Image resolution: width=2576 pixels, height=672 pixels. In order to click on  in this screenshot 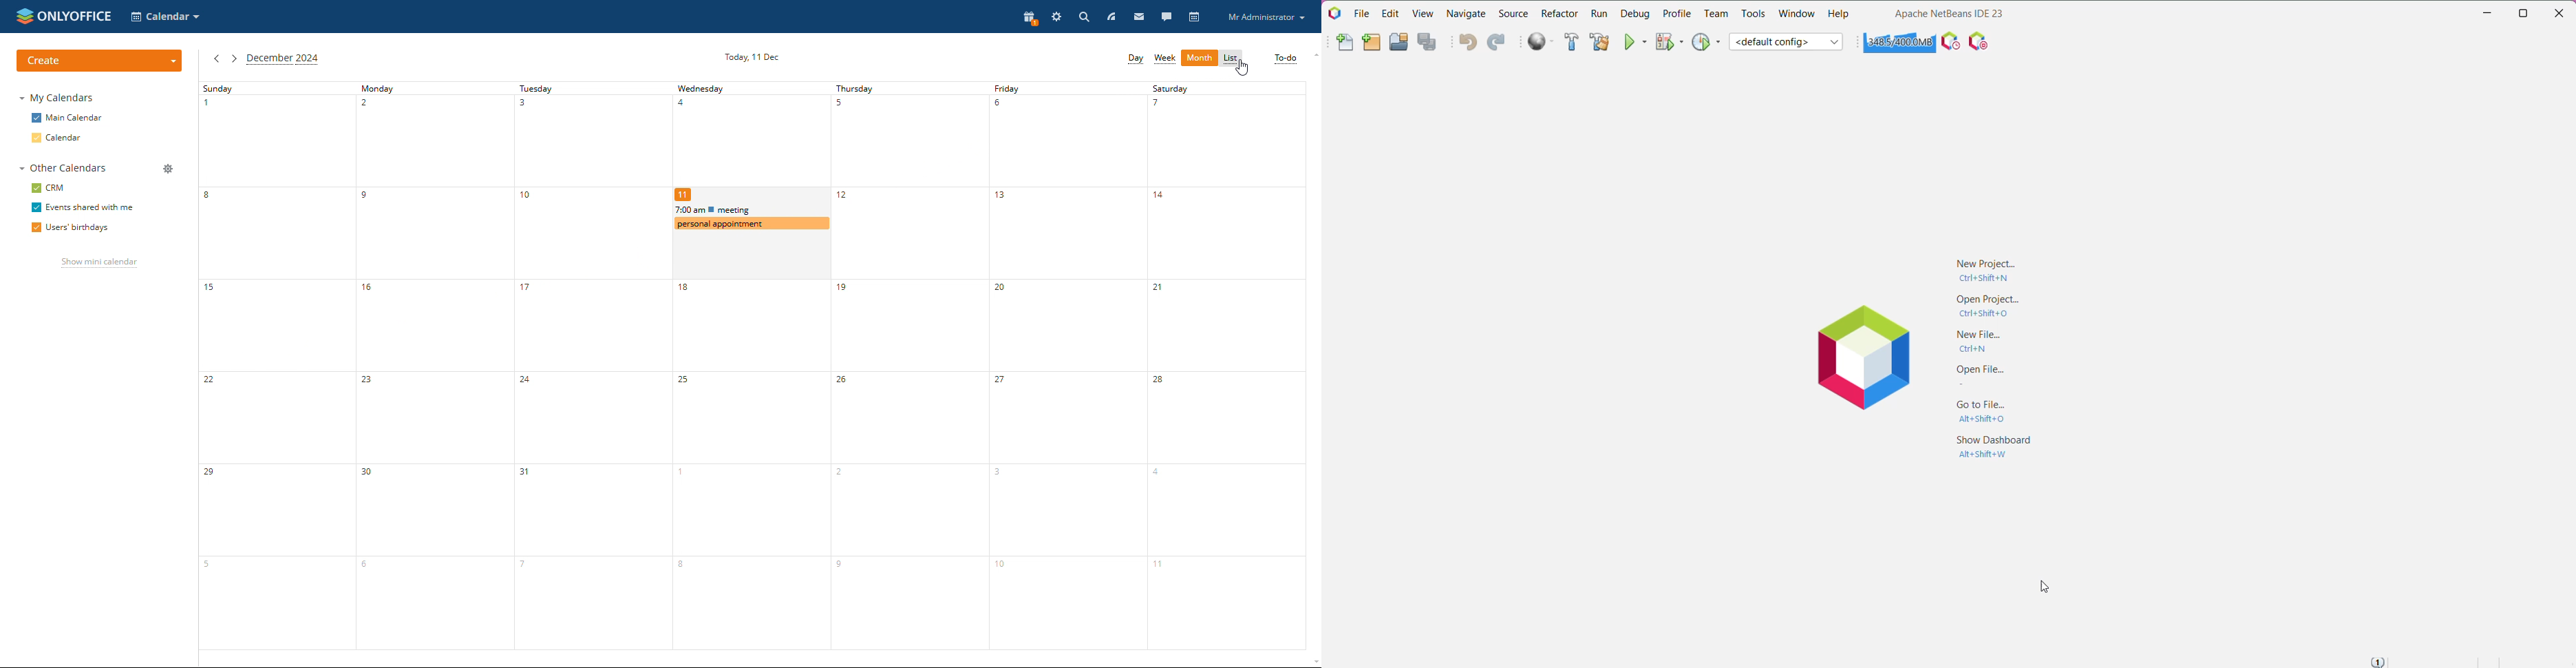, I will do `click(1057, 17)`.